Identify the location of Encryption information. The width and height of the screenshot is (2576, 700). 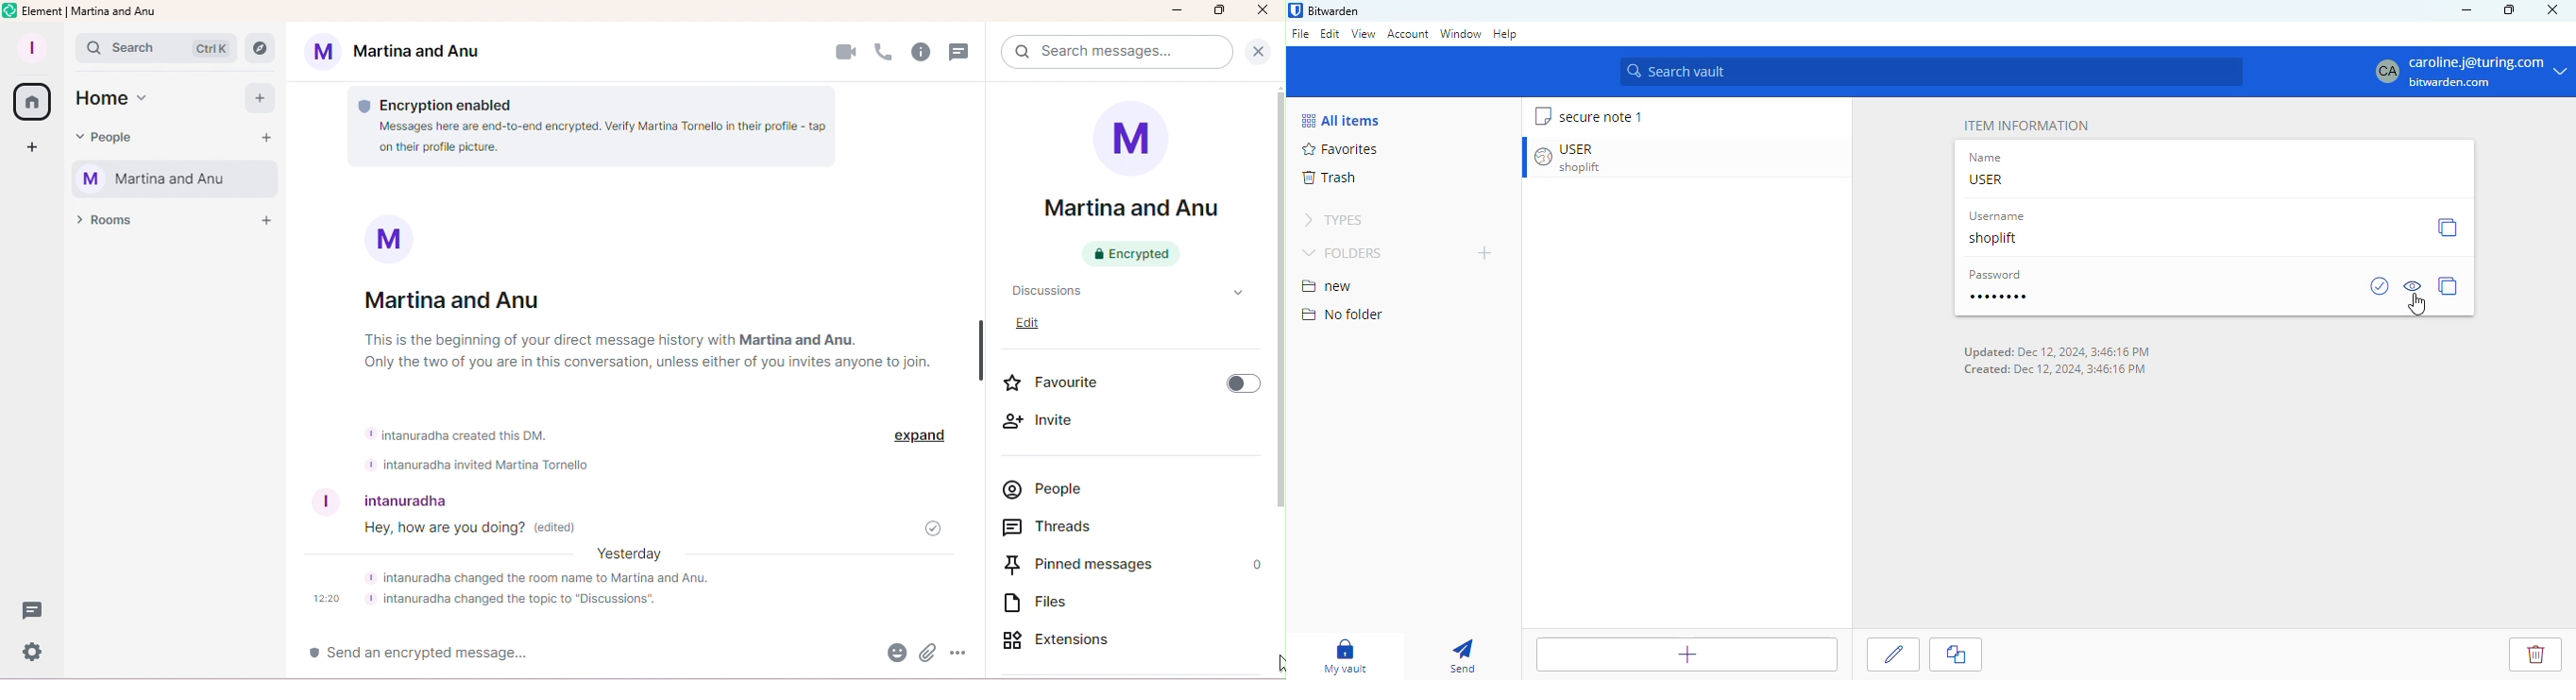
(444, 100).